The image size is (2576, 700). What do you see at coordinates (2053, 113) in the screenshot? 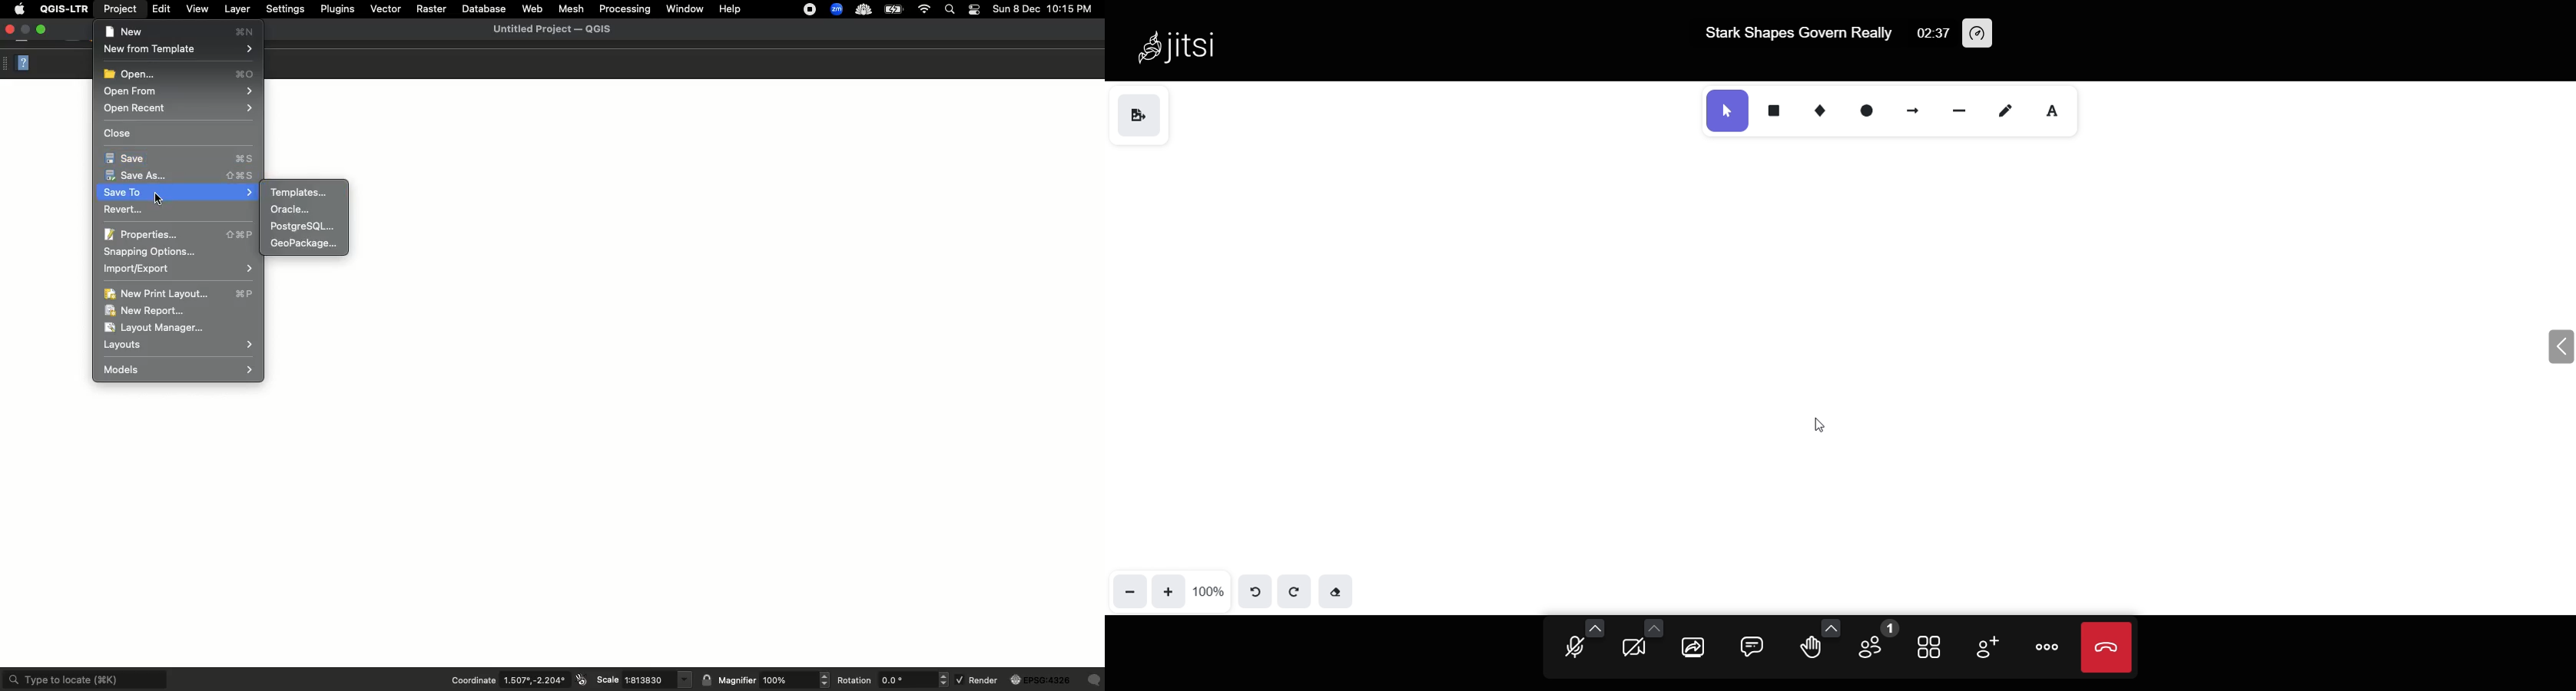
I see `text` at bounding box center [2053, 113].